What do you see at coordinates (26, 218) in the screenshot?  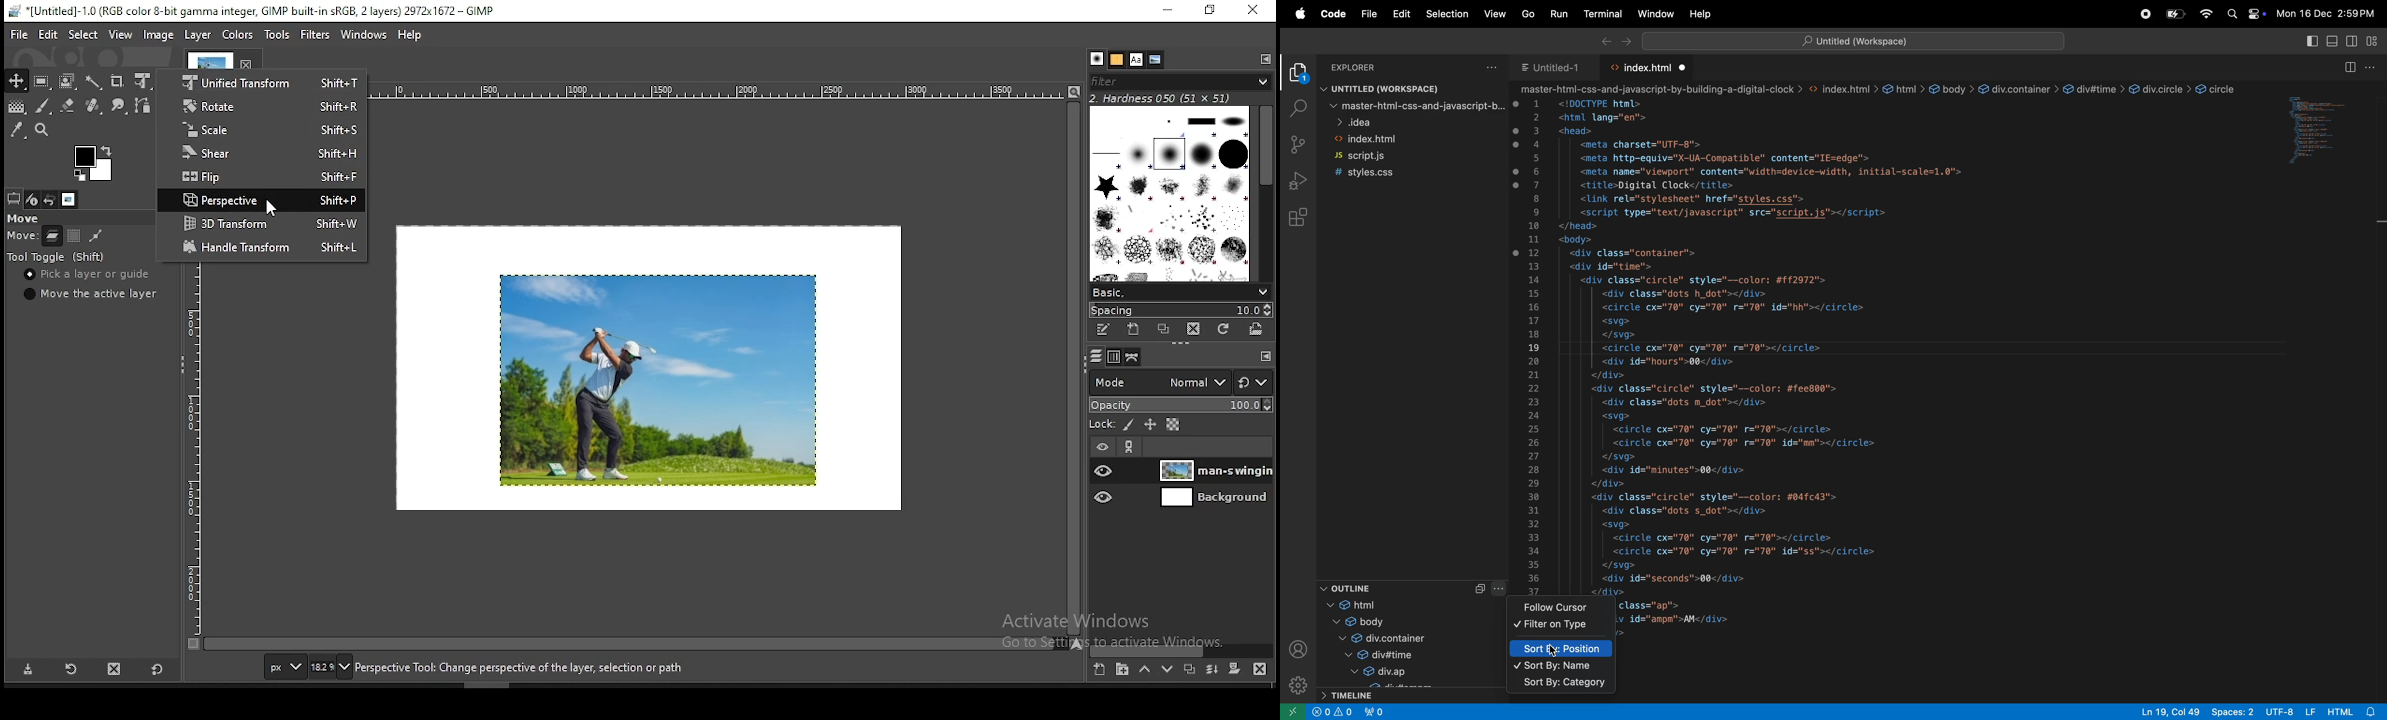 I see `move` at bounding box center [26, 218].